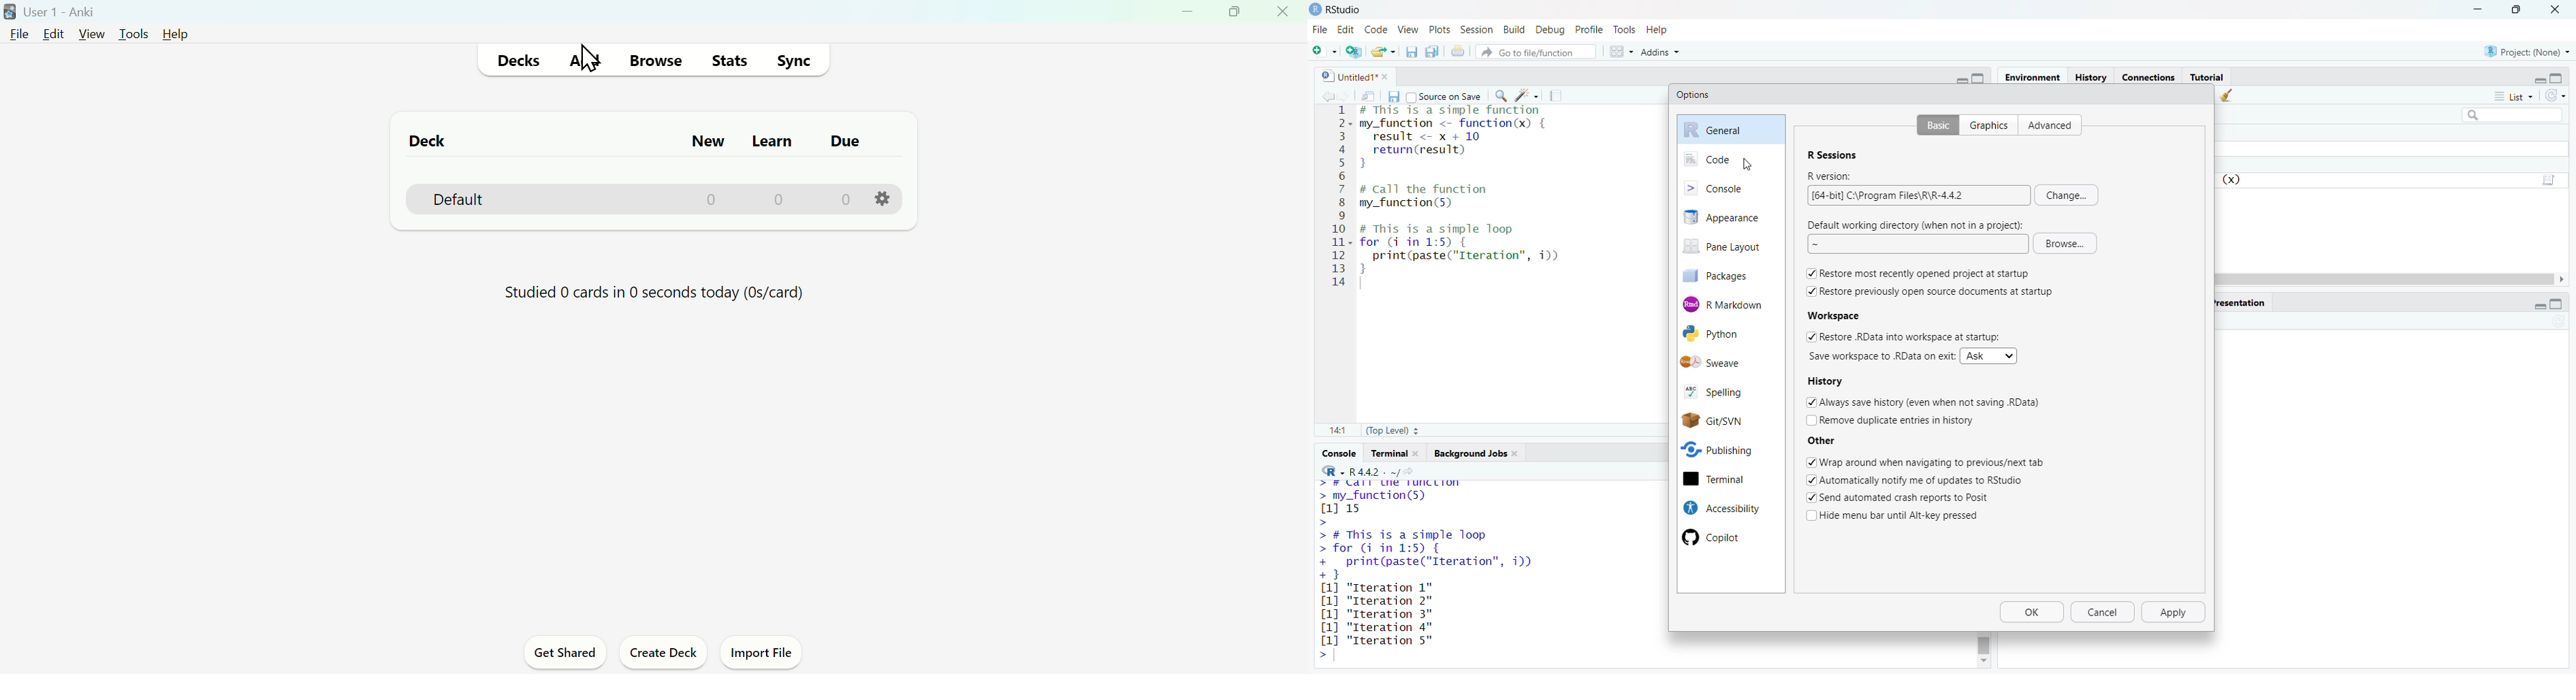 This screenshot has width=2576, height=700. What do you see at coordinates (1897, 515) in the screenshot?
I see `Hide menu bar until Alt-key pressed` at bounding box center [1897, 515].